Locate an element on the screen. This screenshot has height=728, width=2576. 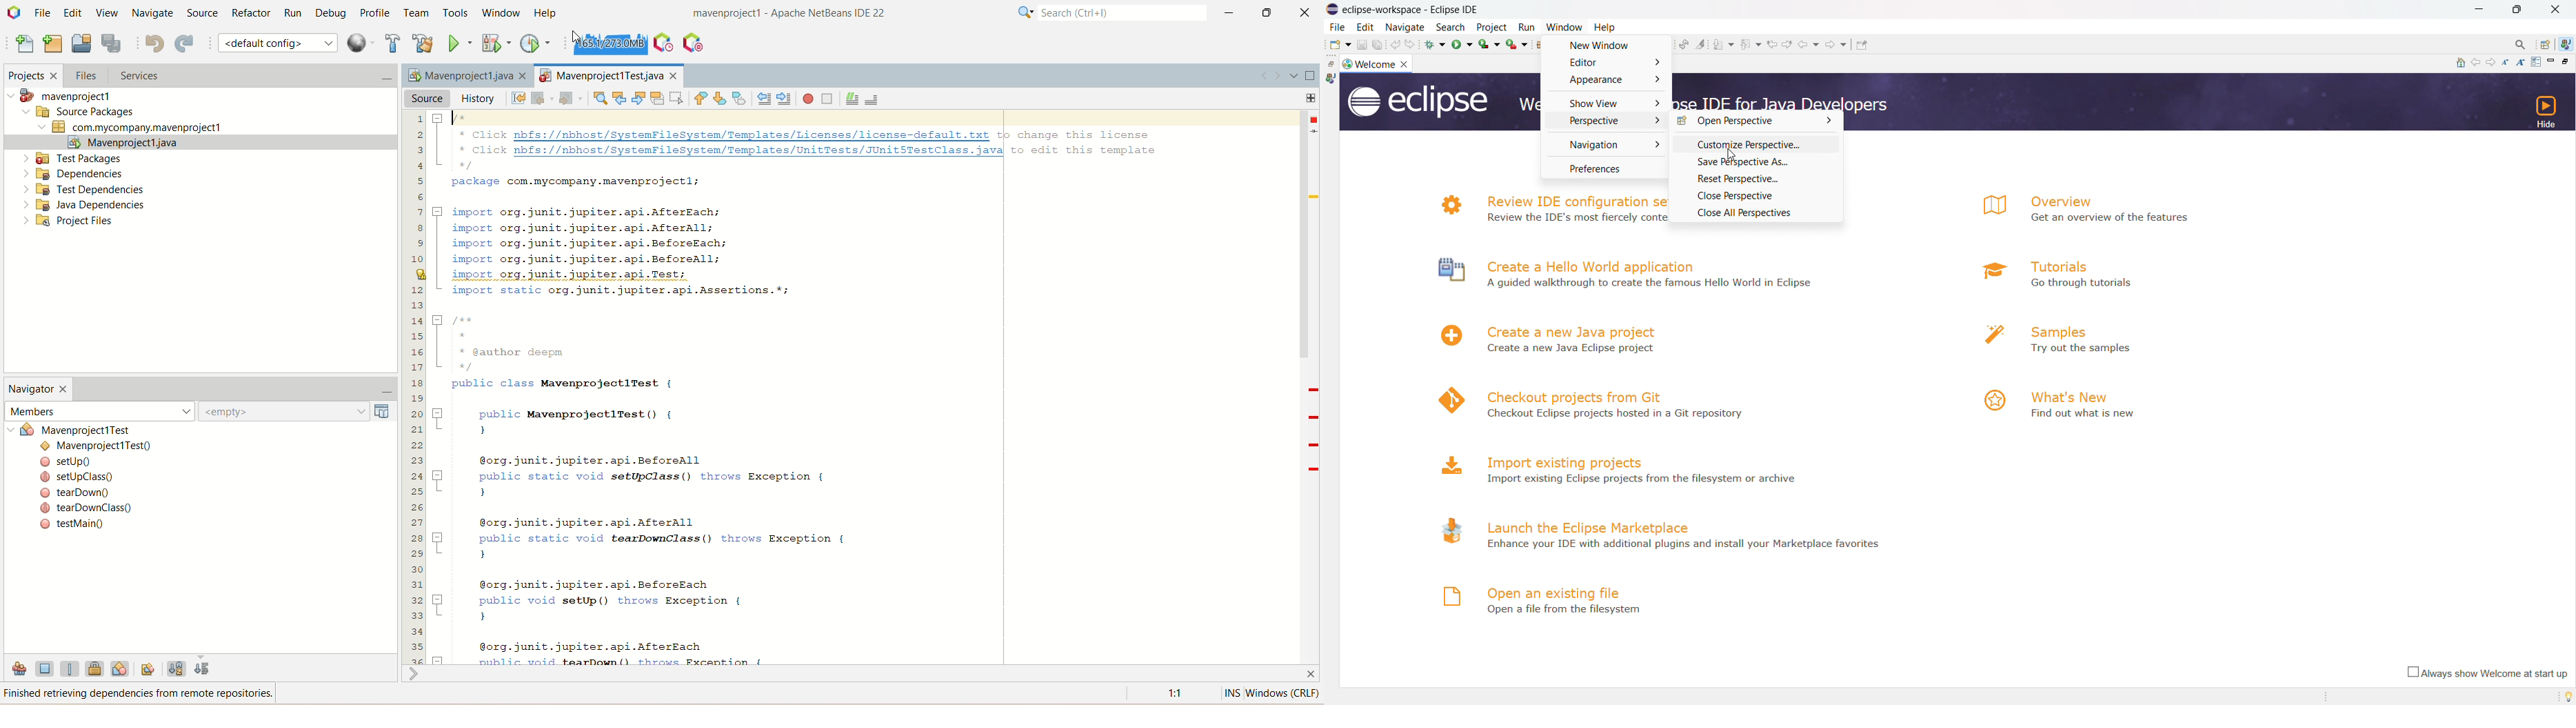
overview is located at coordinates (2062, 200).